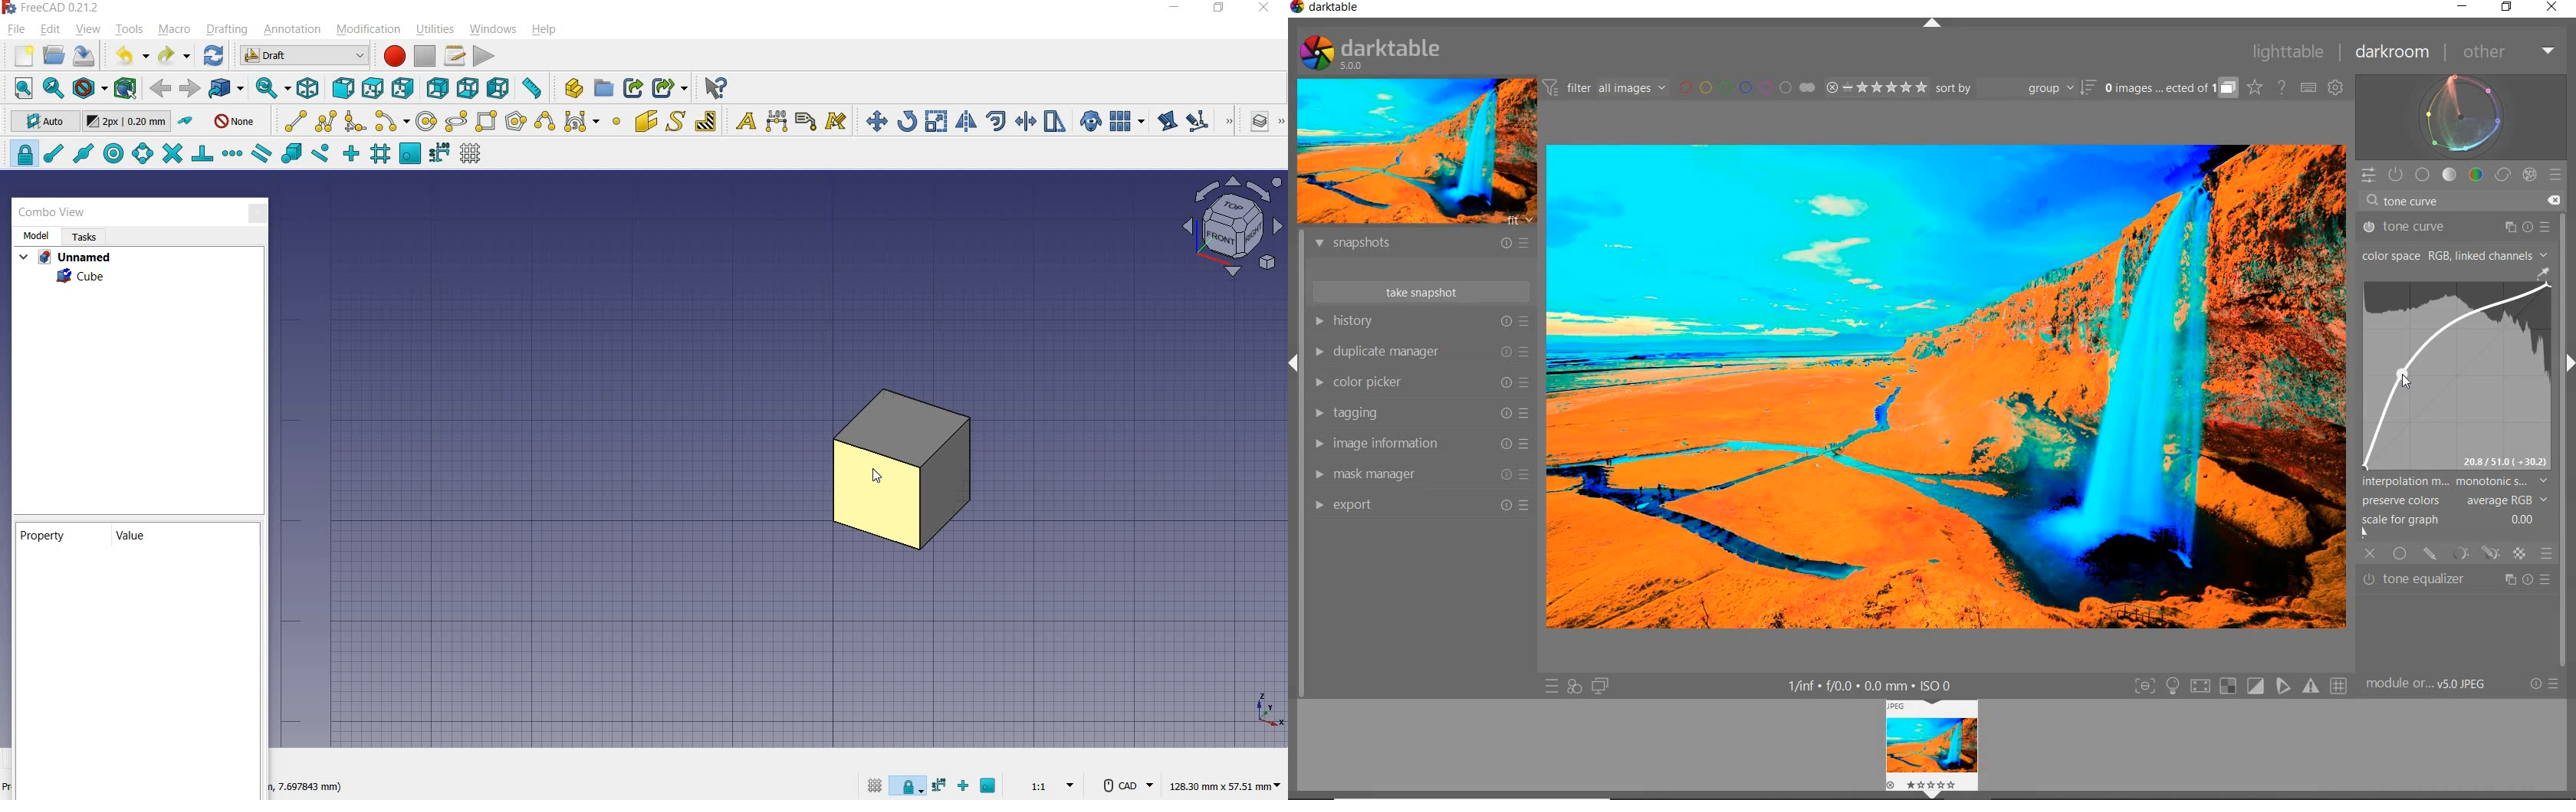  I want to click on save, so click(84, 57).